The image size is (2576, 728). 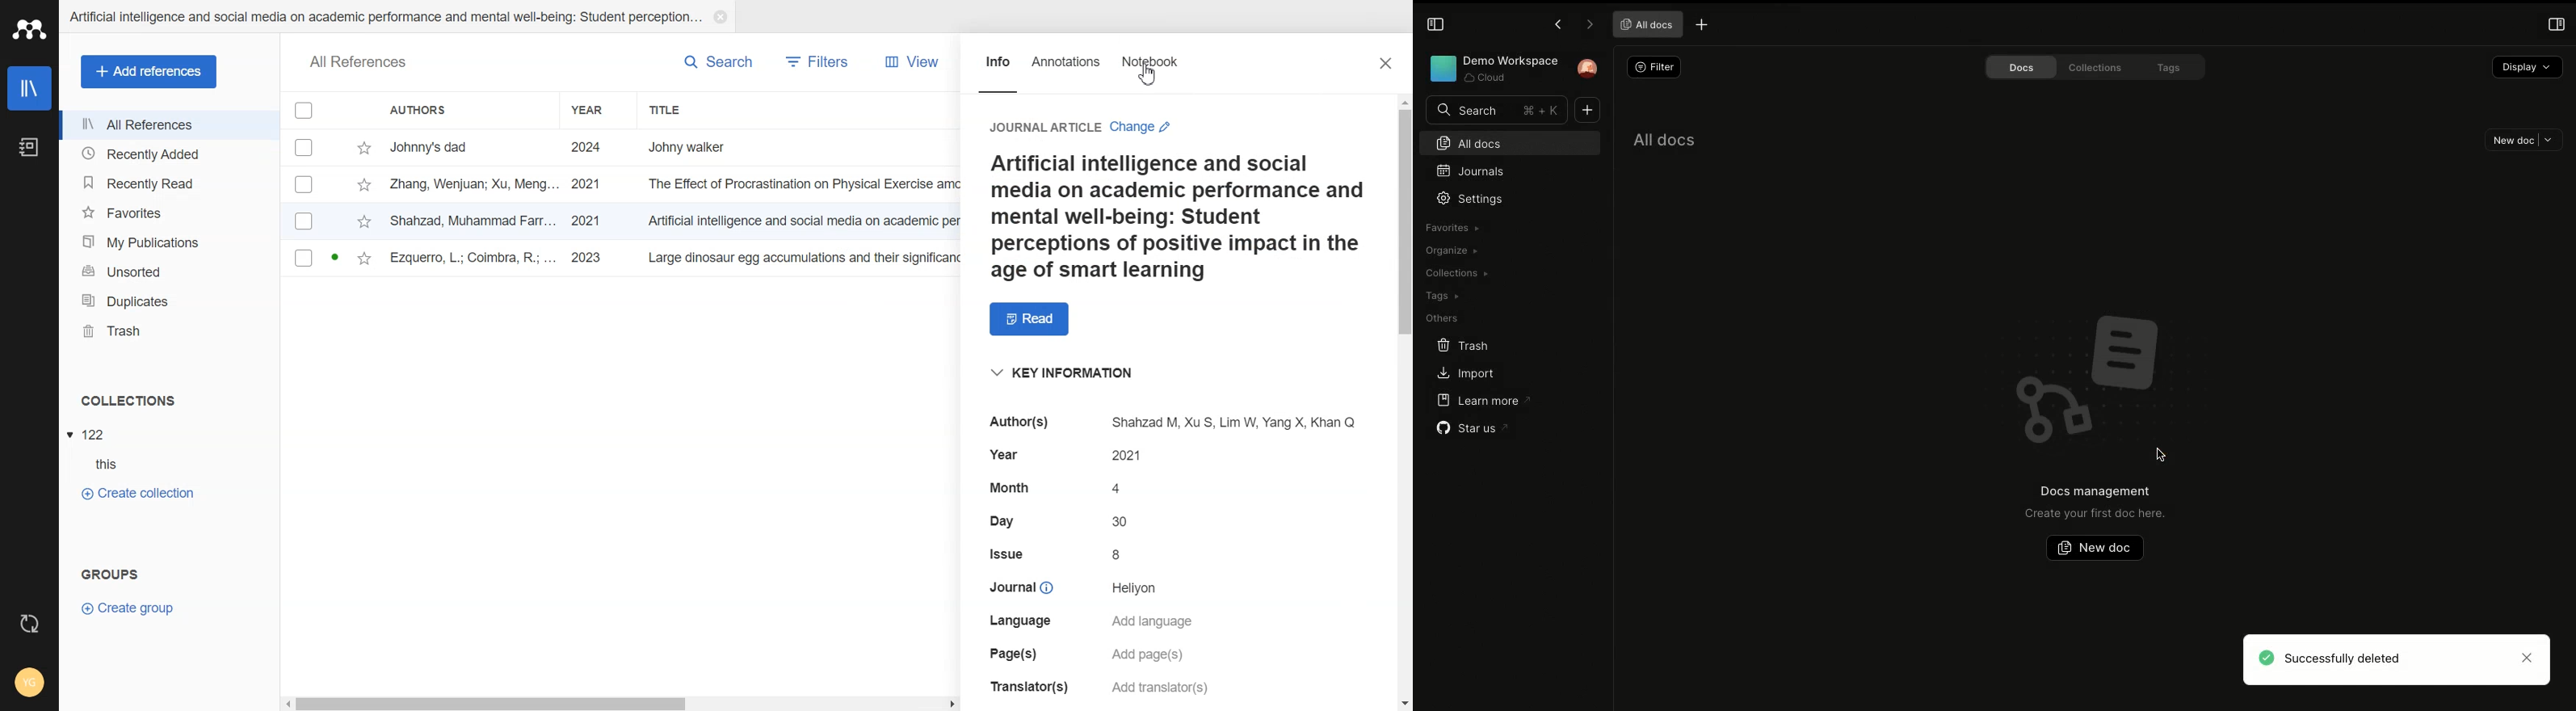 I want to click on Title, so click(x=695, y=110).